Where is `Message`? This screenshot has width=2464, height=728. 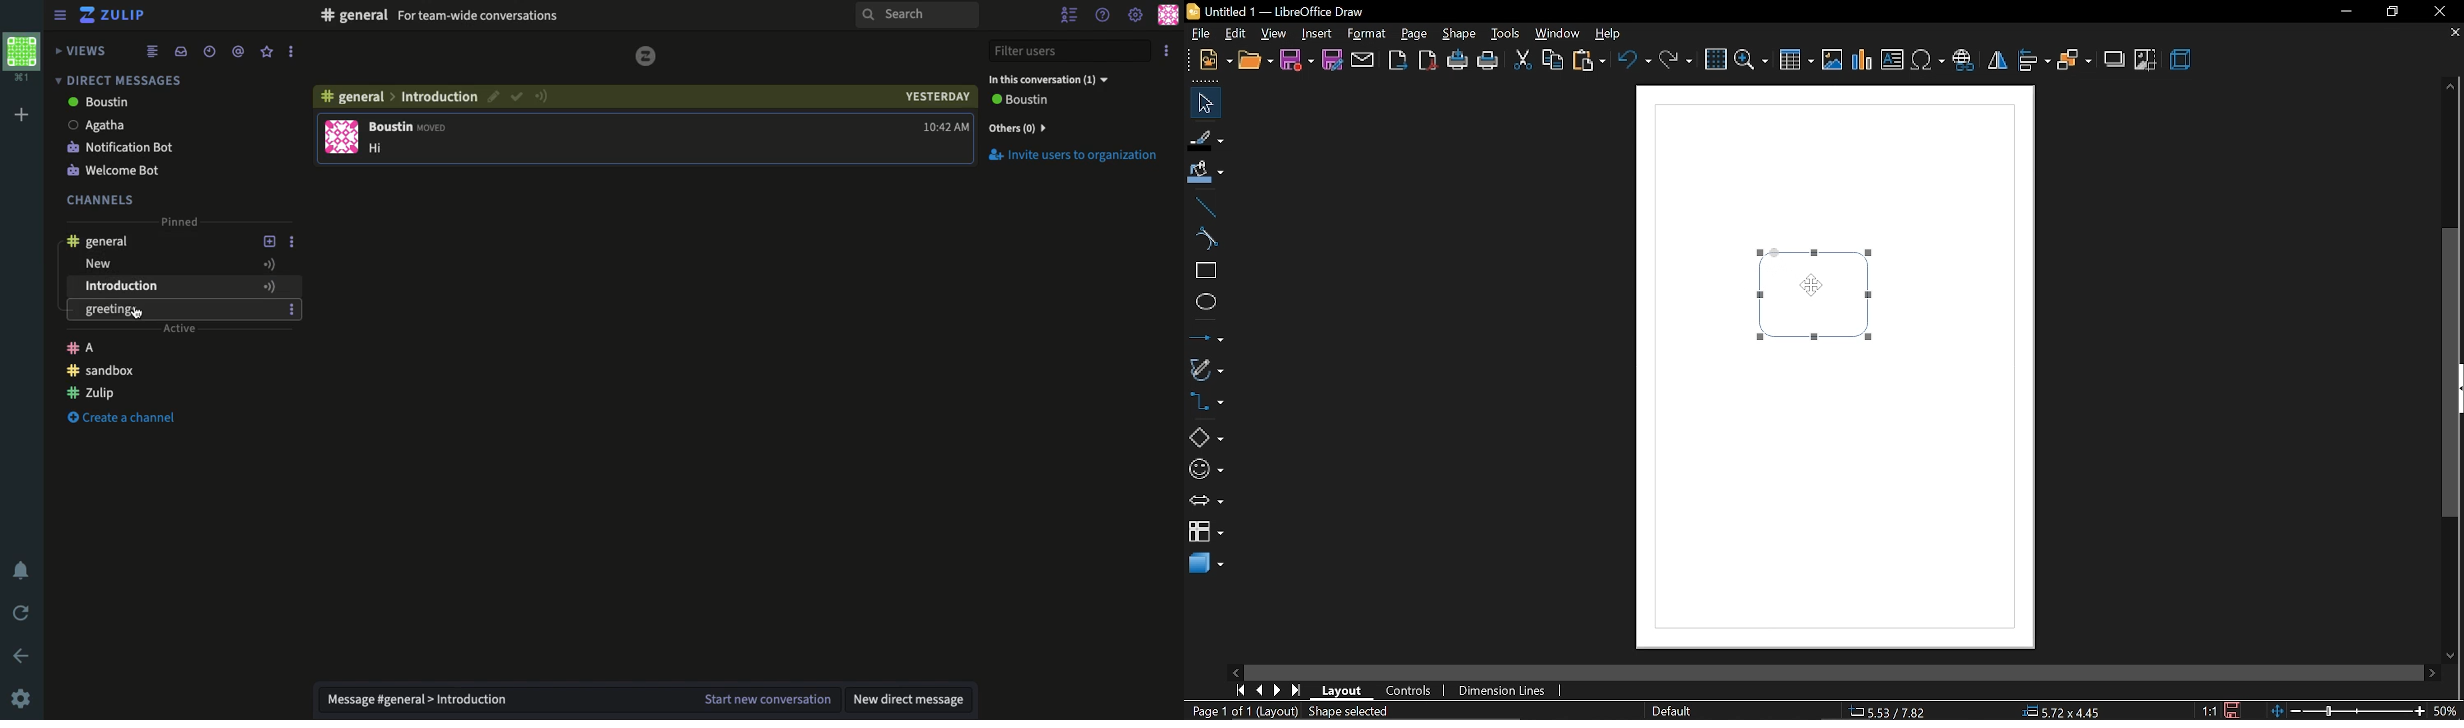 Message is located at coordinates (498, 700).